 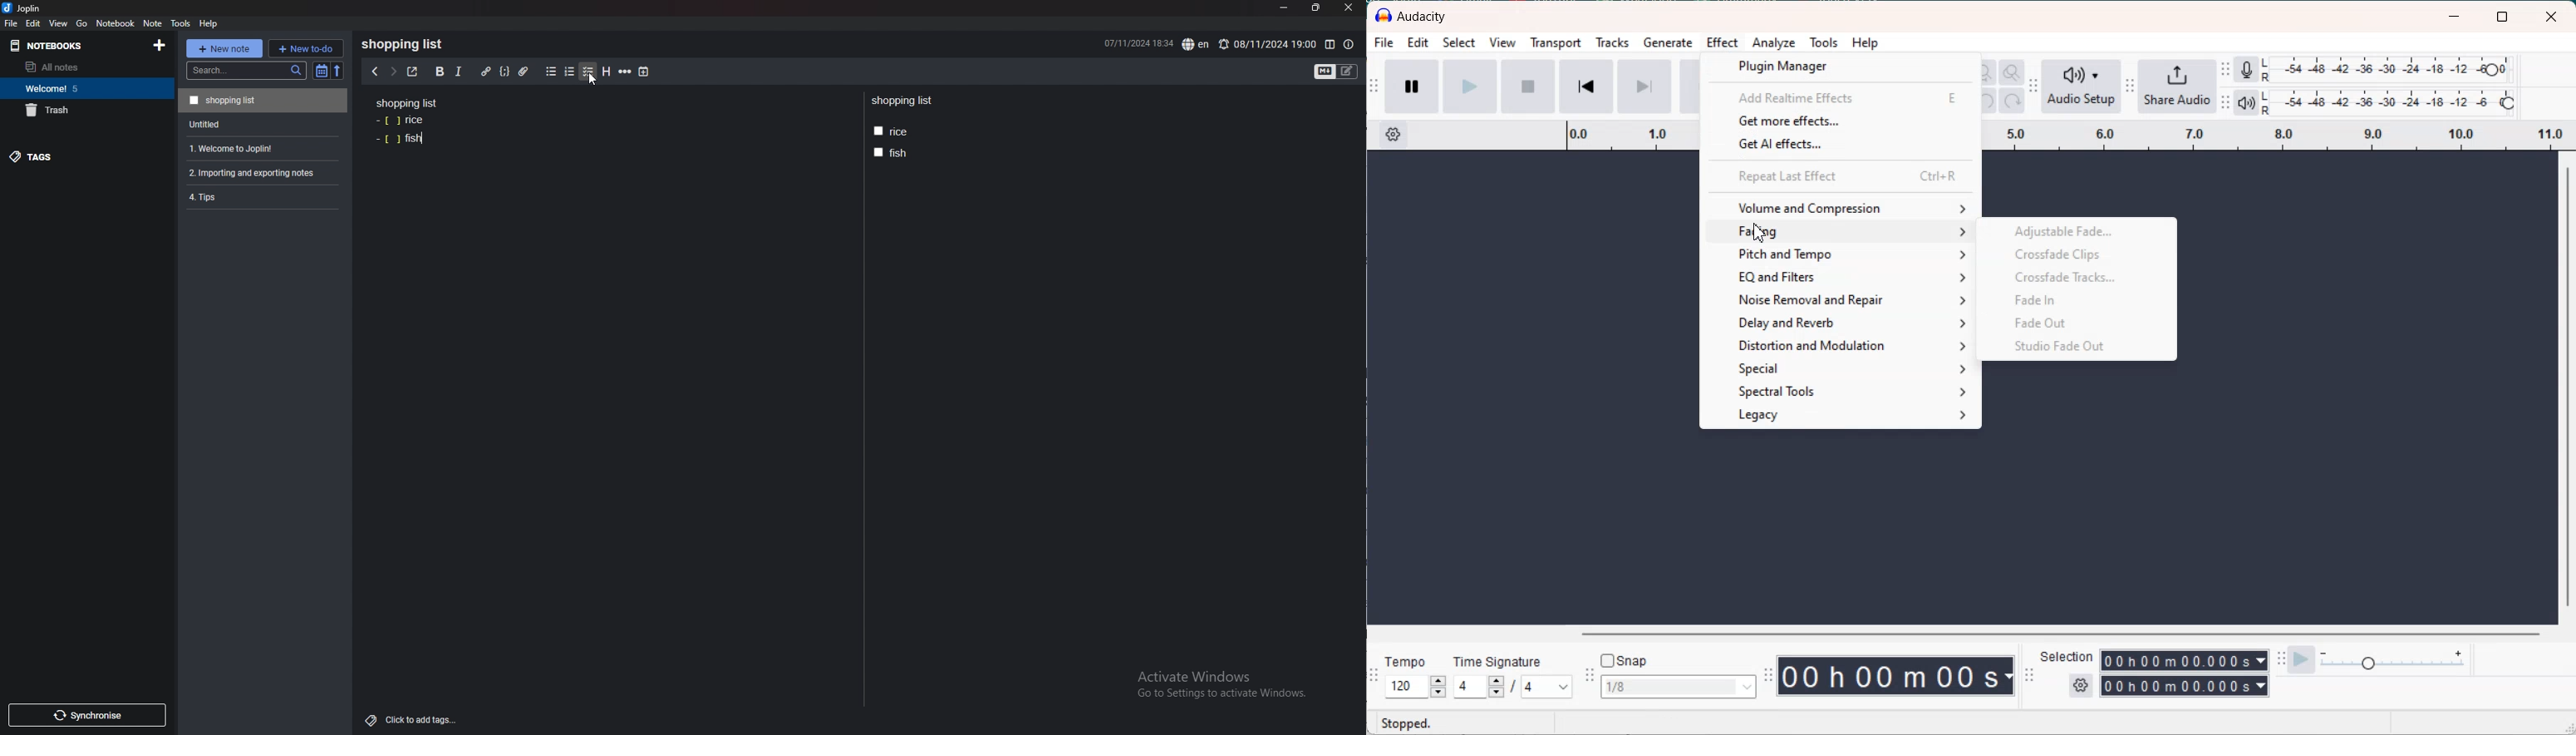 I want to click on fish, so click(x=399, y=138).